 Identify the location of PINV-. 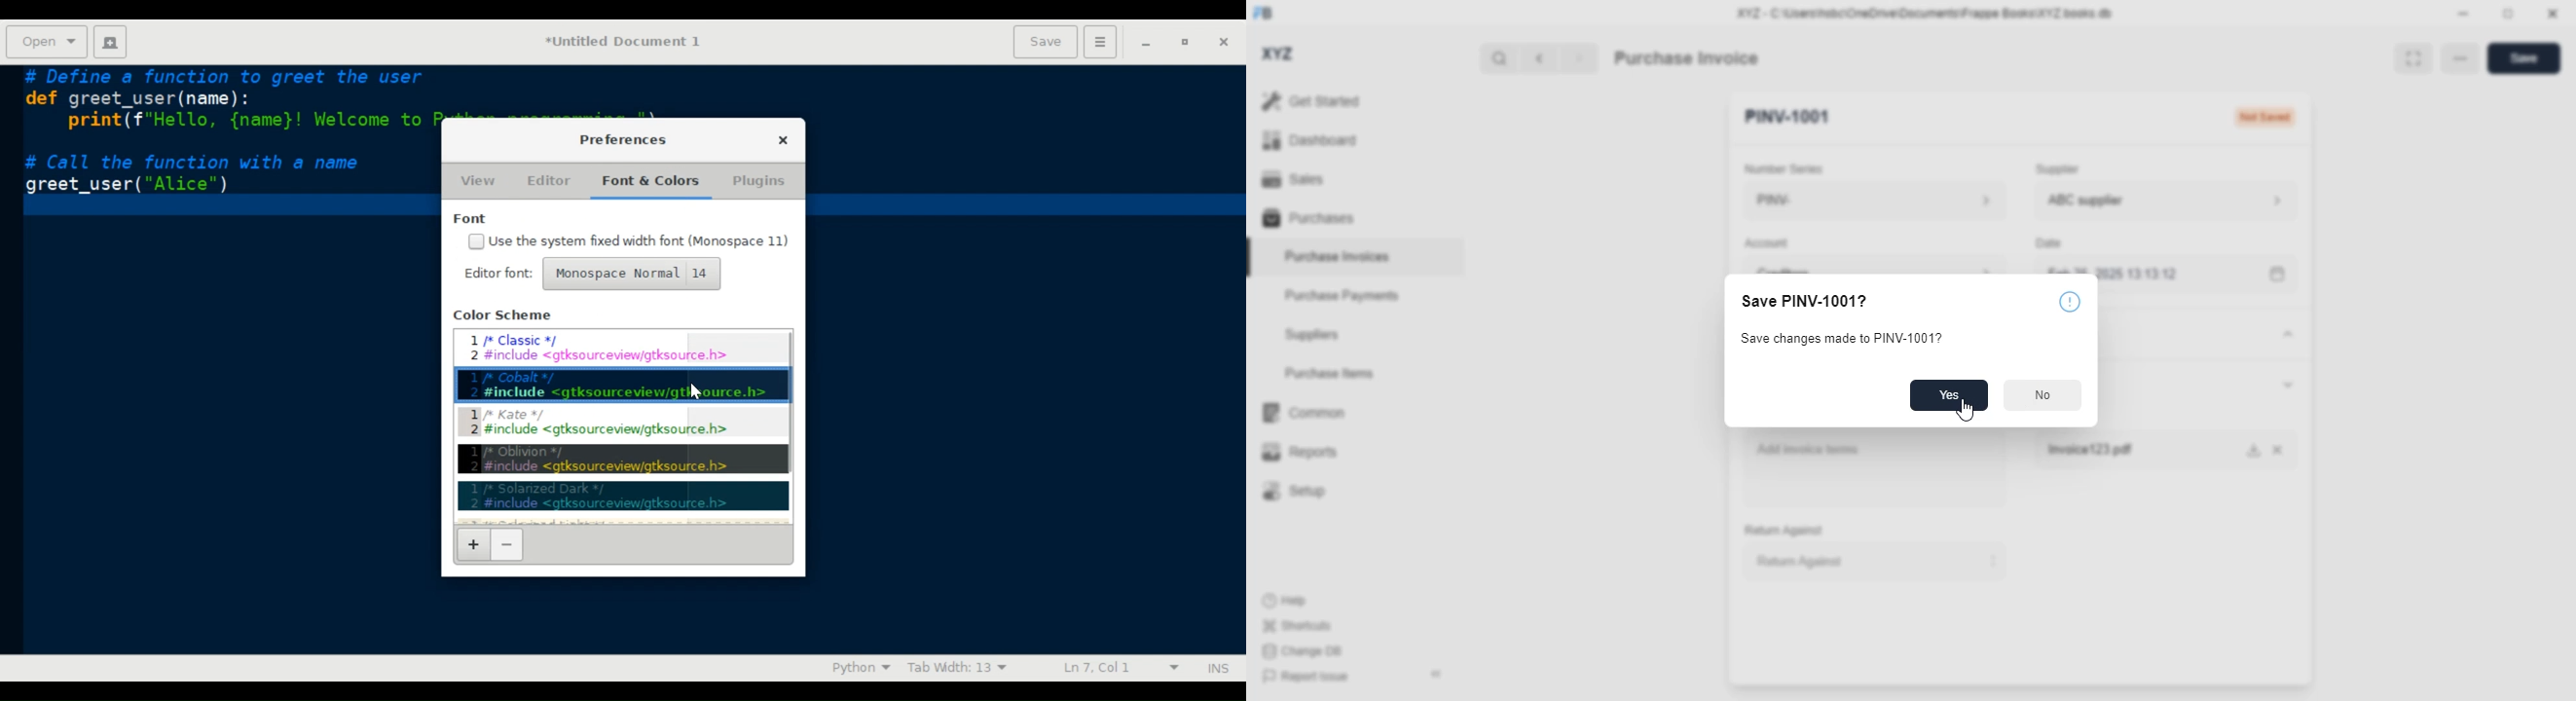
(1847, 200).